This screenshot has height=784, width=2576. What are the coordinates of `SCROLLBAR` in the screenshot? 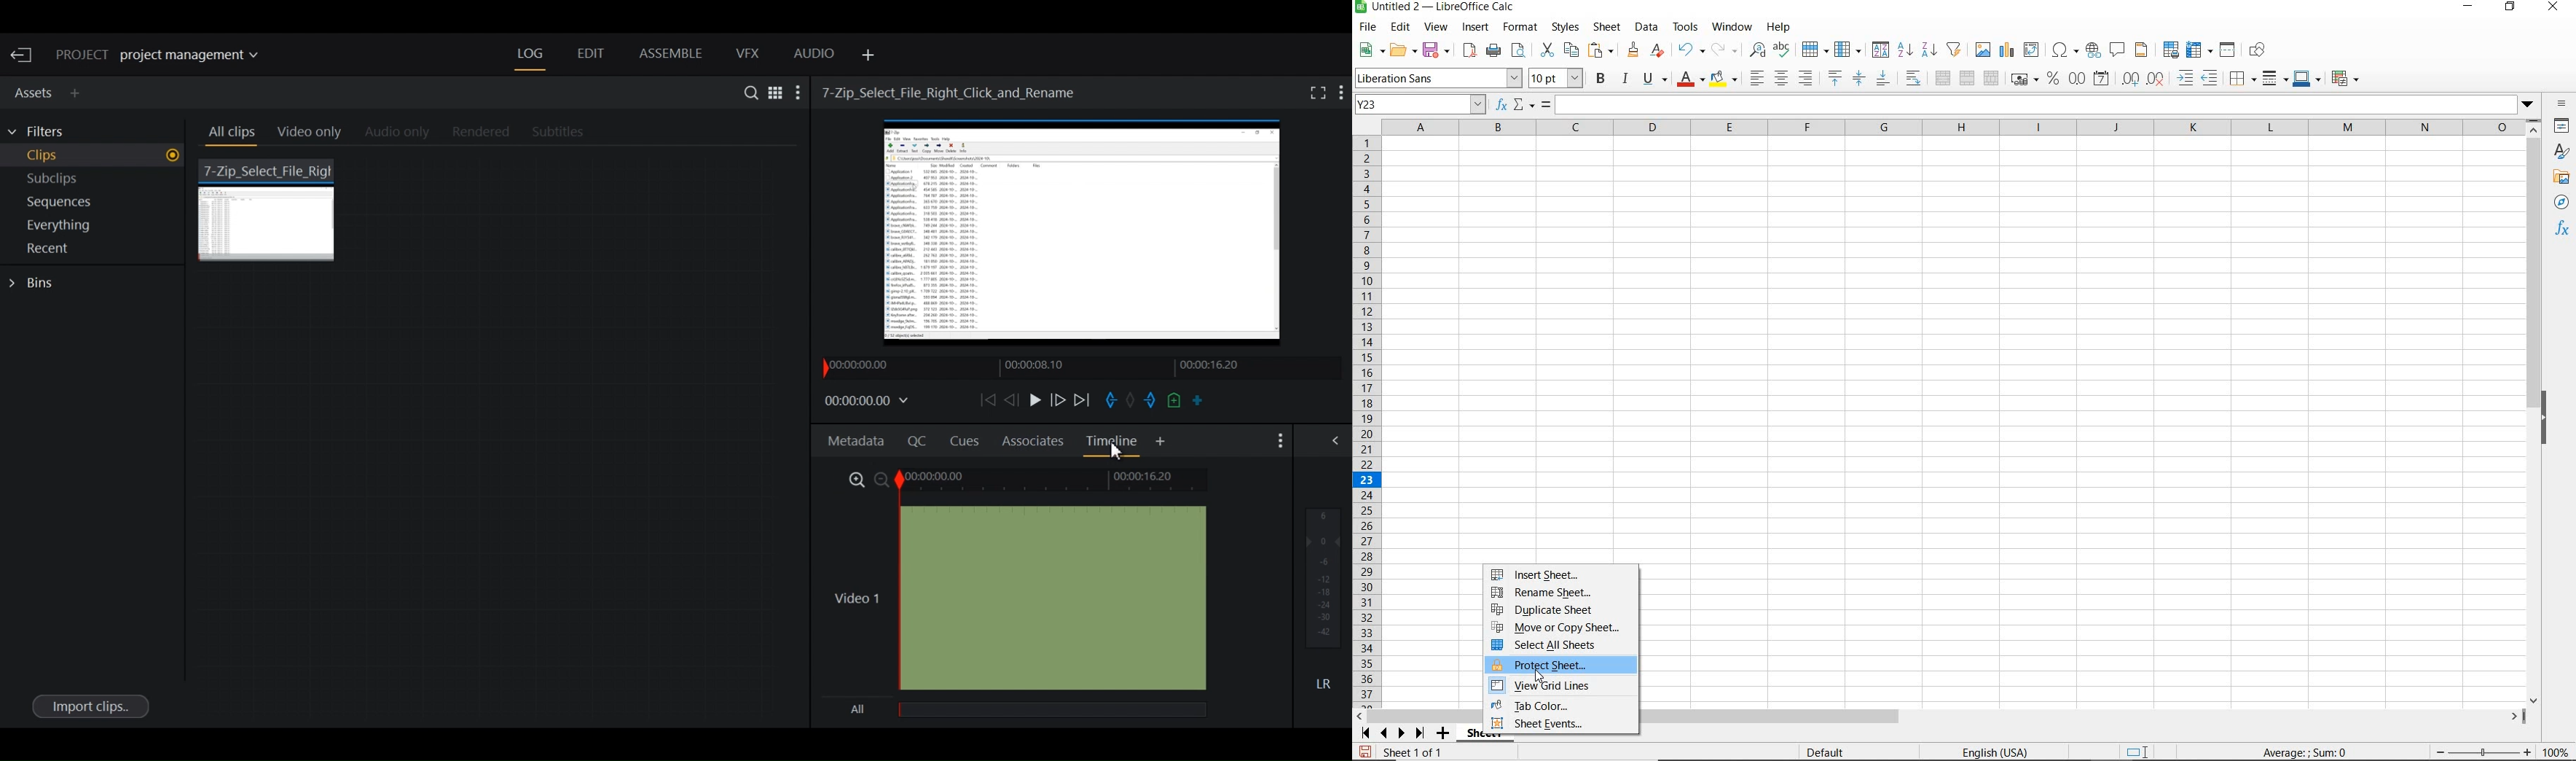 It's located at (2534, 412).